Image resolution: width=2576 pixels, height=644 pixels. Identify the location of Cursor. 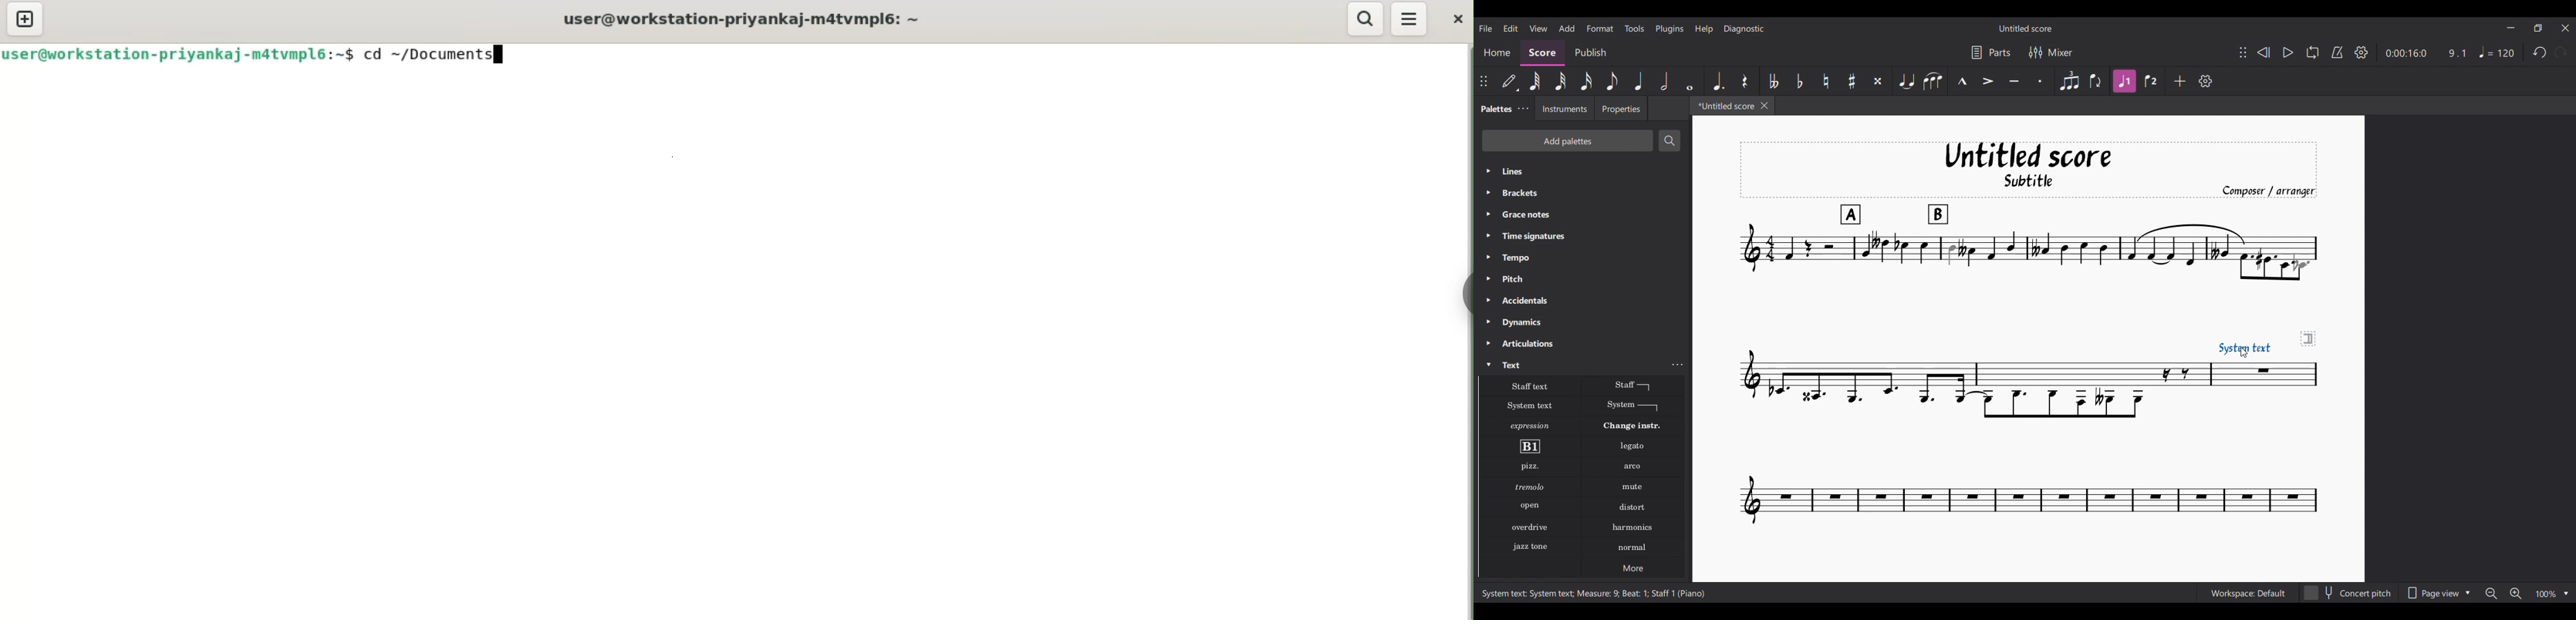
(2244, 352).